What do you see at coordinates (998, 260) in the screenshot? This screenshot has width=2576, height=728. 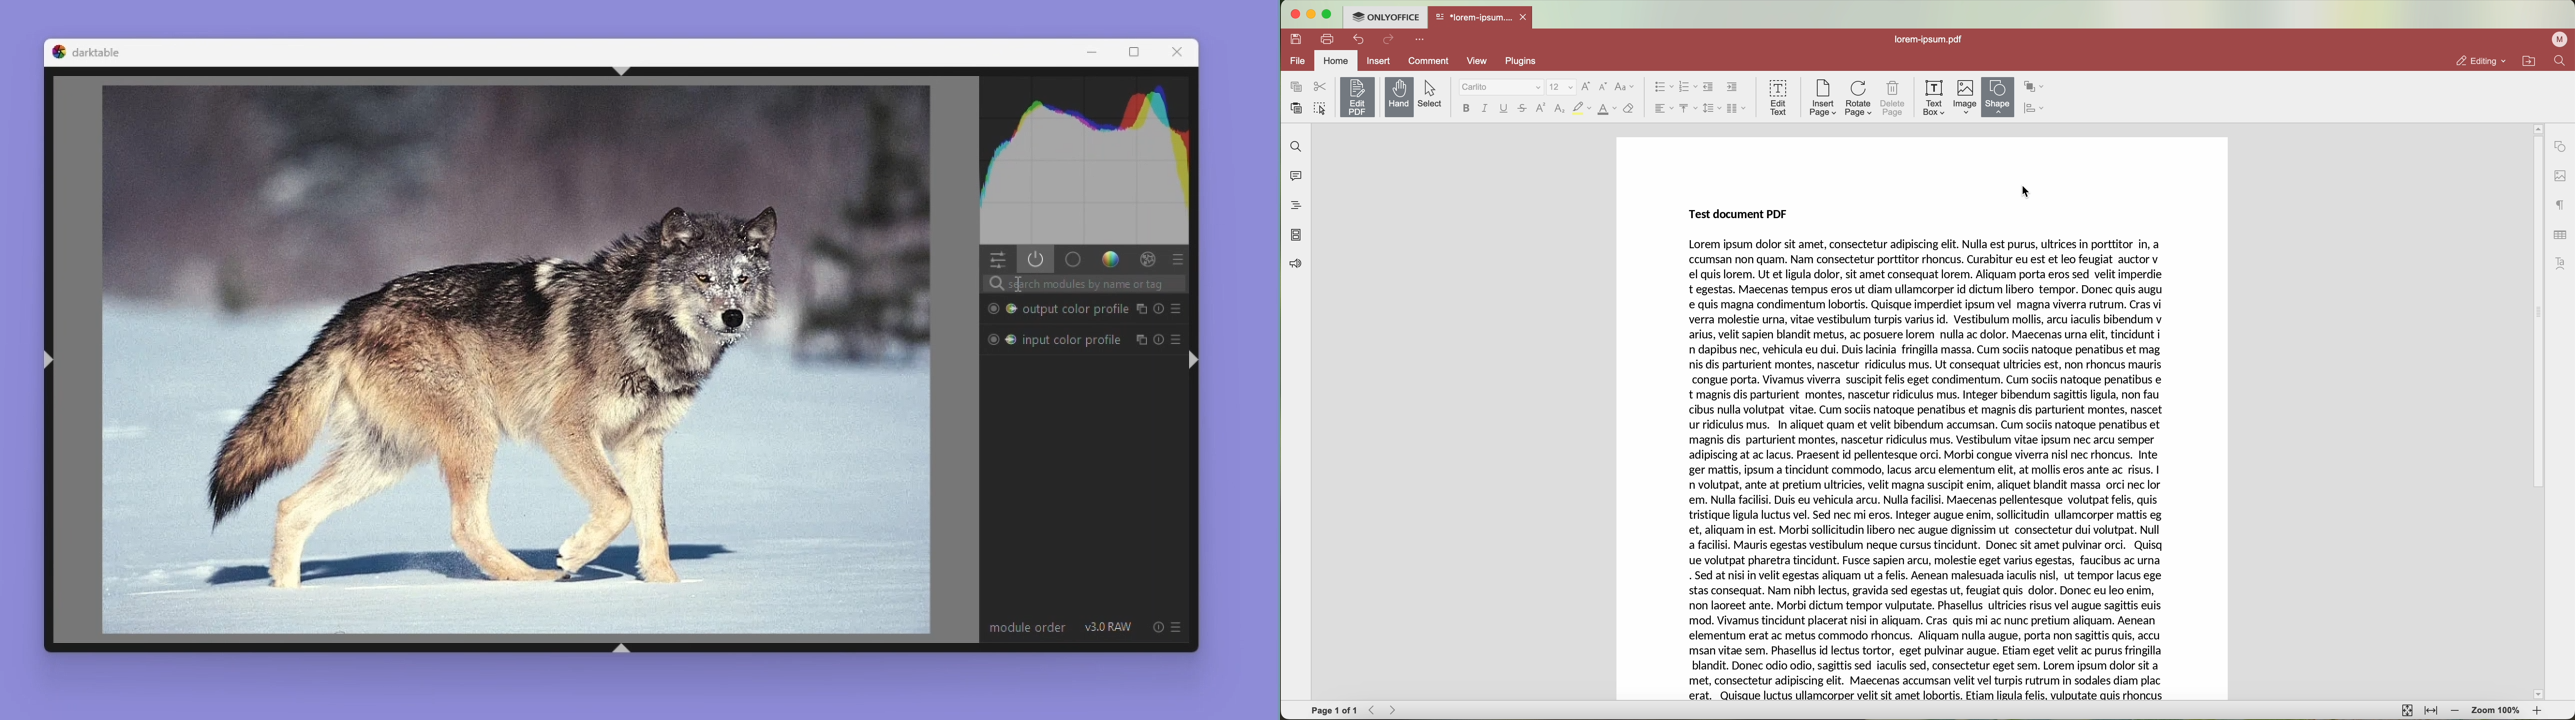 I see `Quick access panel` at bounding box center [998, 260].